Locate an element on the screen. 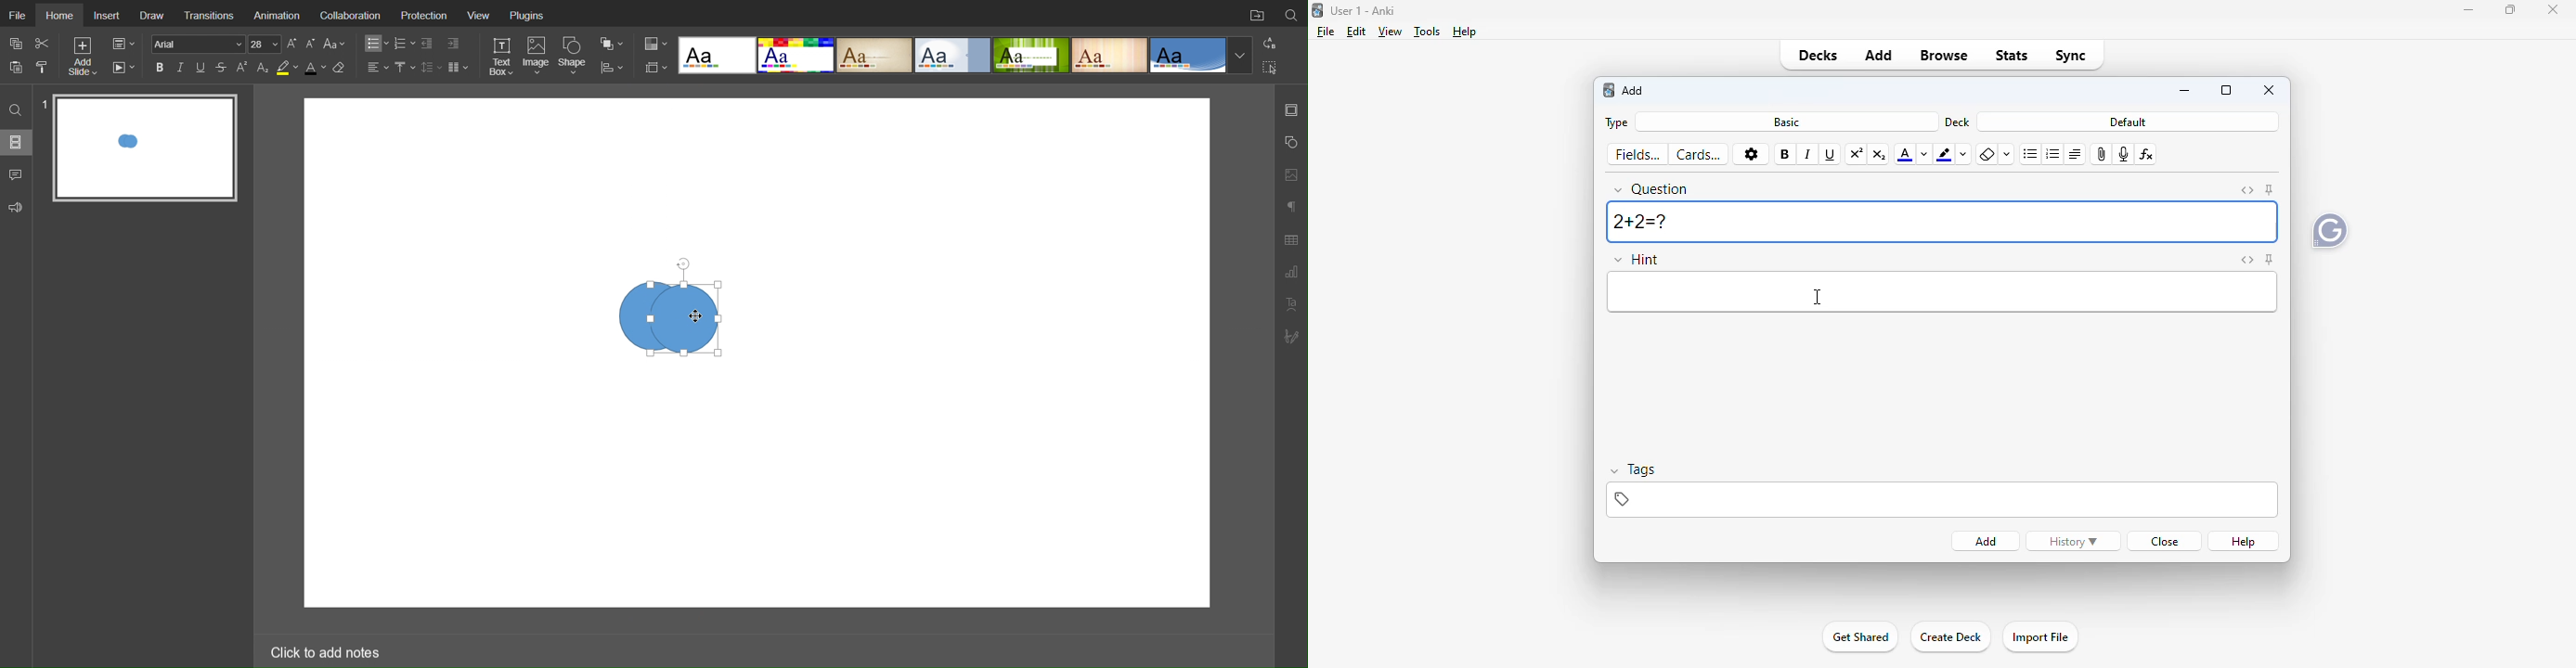 This screenshot has height=672, width=2576. copy style is located at coordinates (47, 66).